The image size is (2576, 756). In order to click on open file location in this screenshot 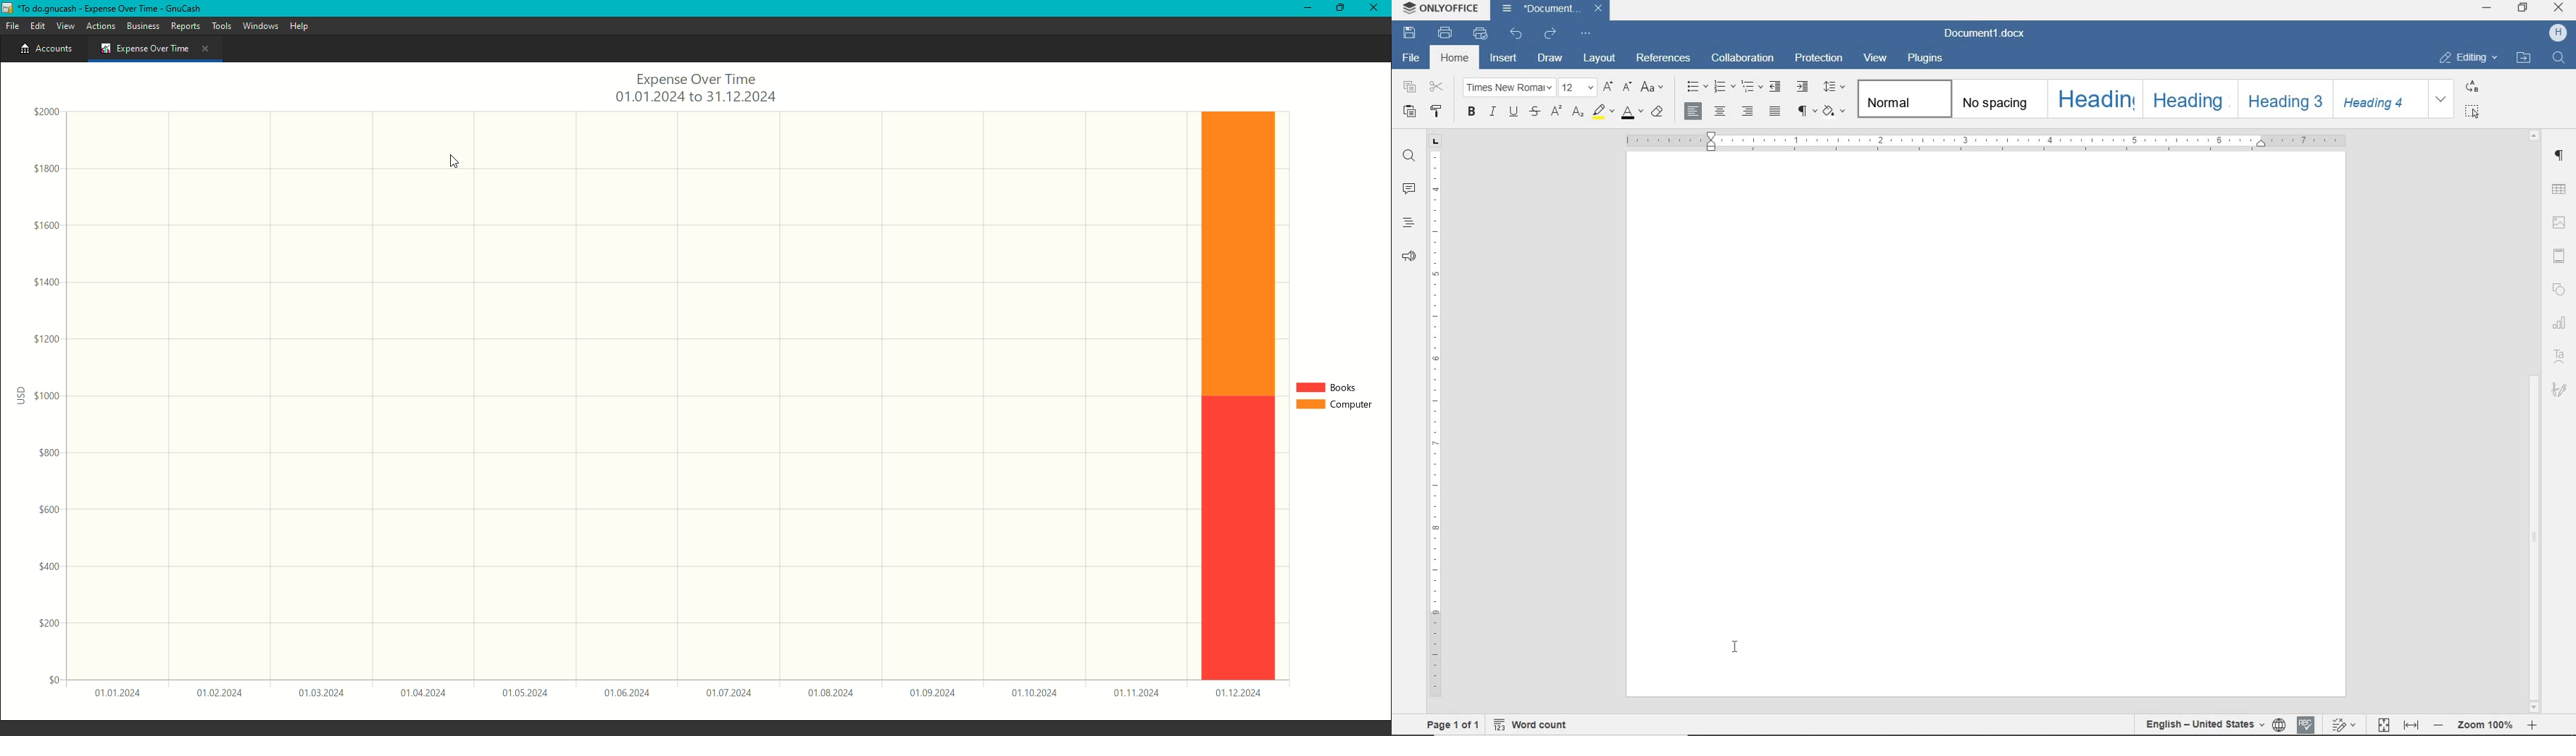, I will do `click(2526, 58)`.